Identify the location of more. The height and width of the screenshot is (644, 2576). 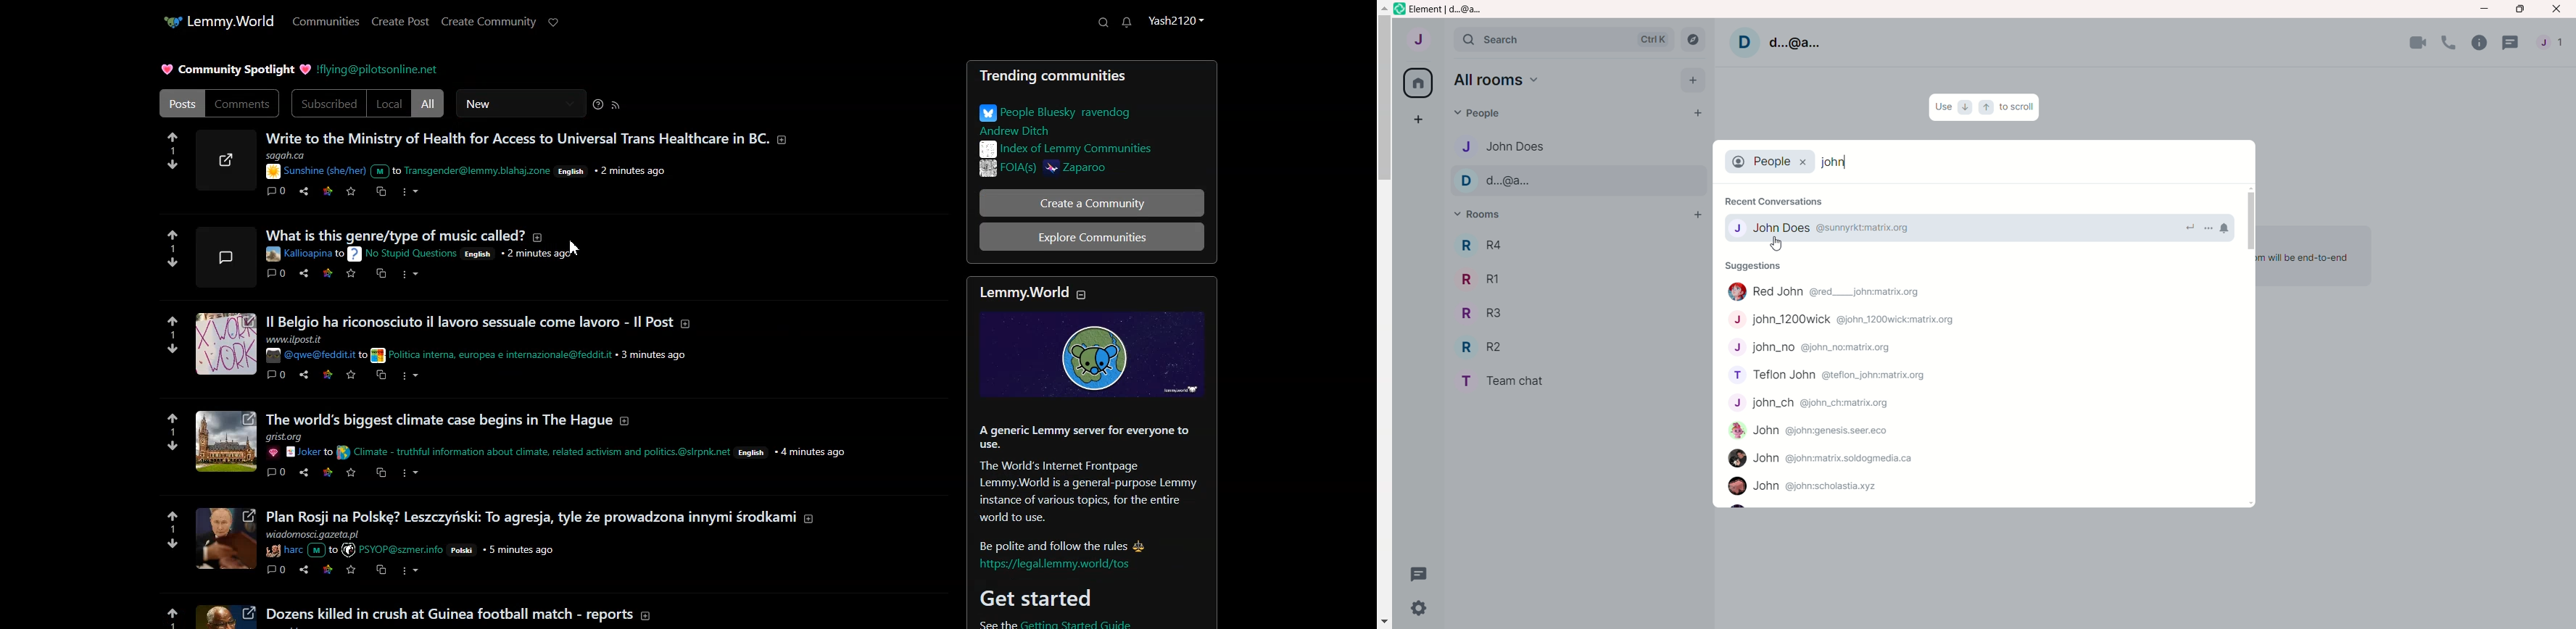
(409, 277).